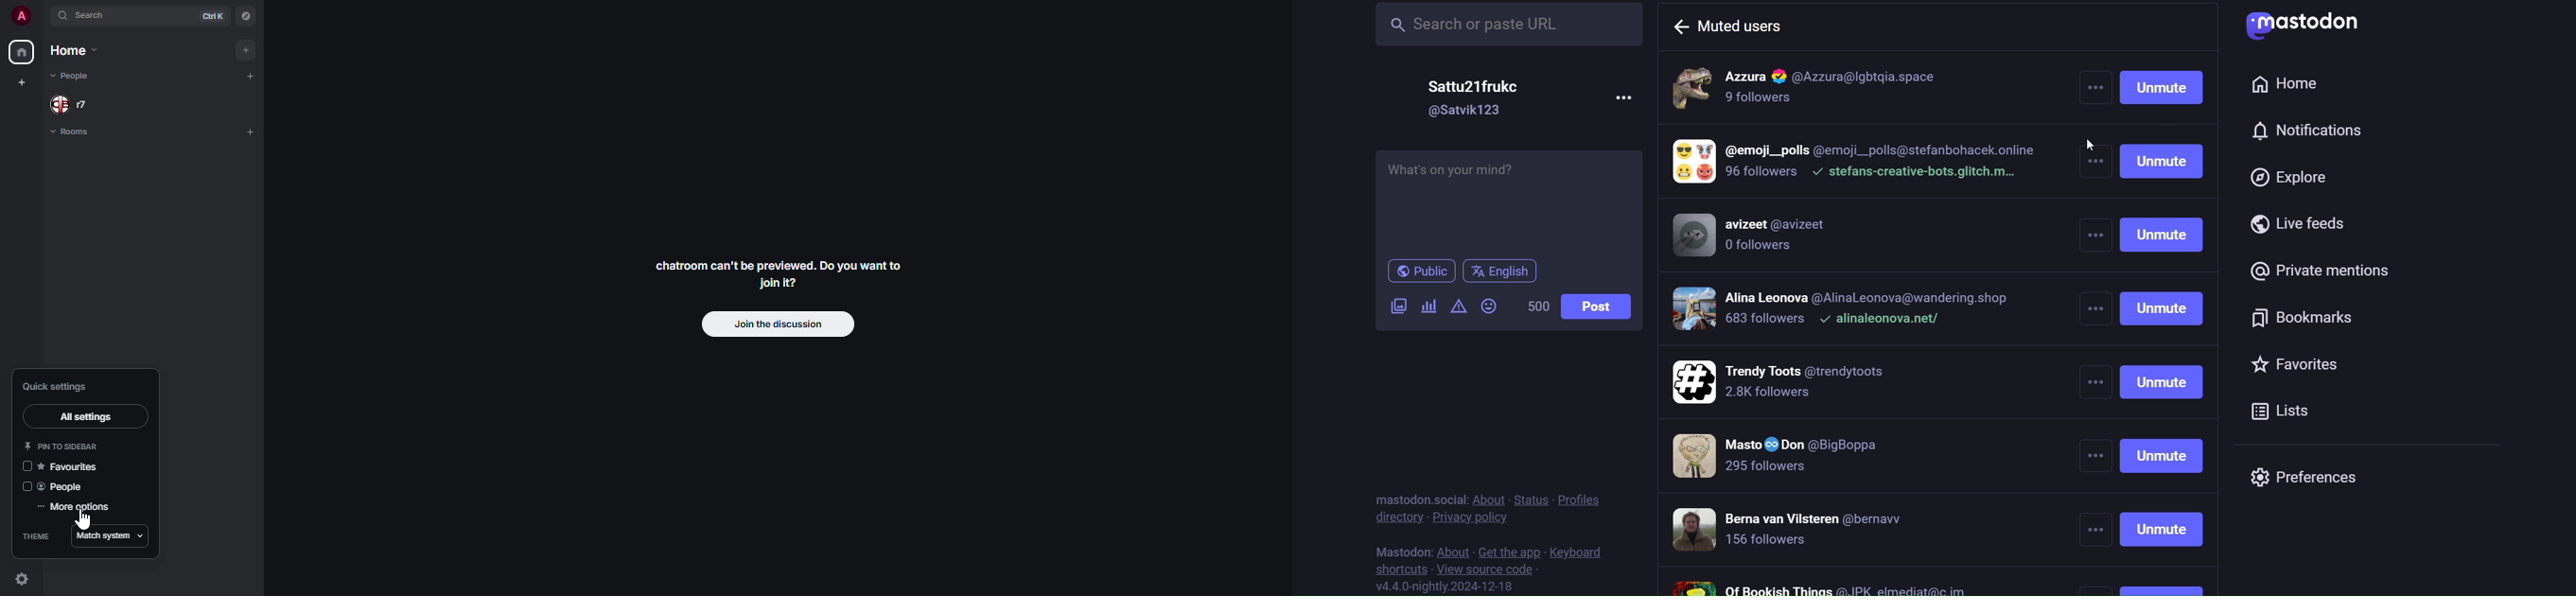 Image resolution: width=2576 pixels, height=616 pixels. Describe the element at coordinates (79, 132) in the screenshot. I see `rooms` at that location.